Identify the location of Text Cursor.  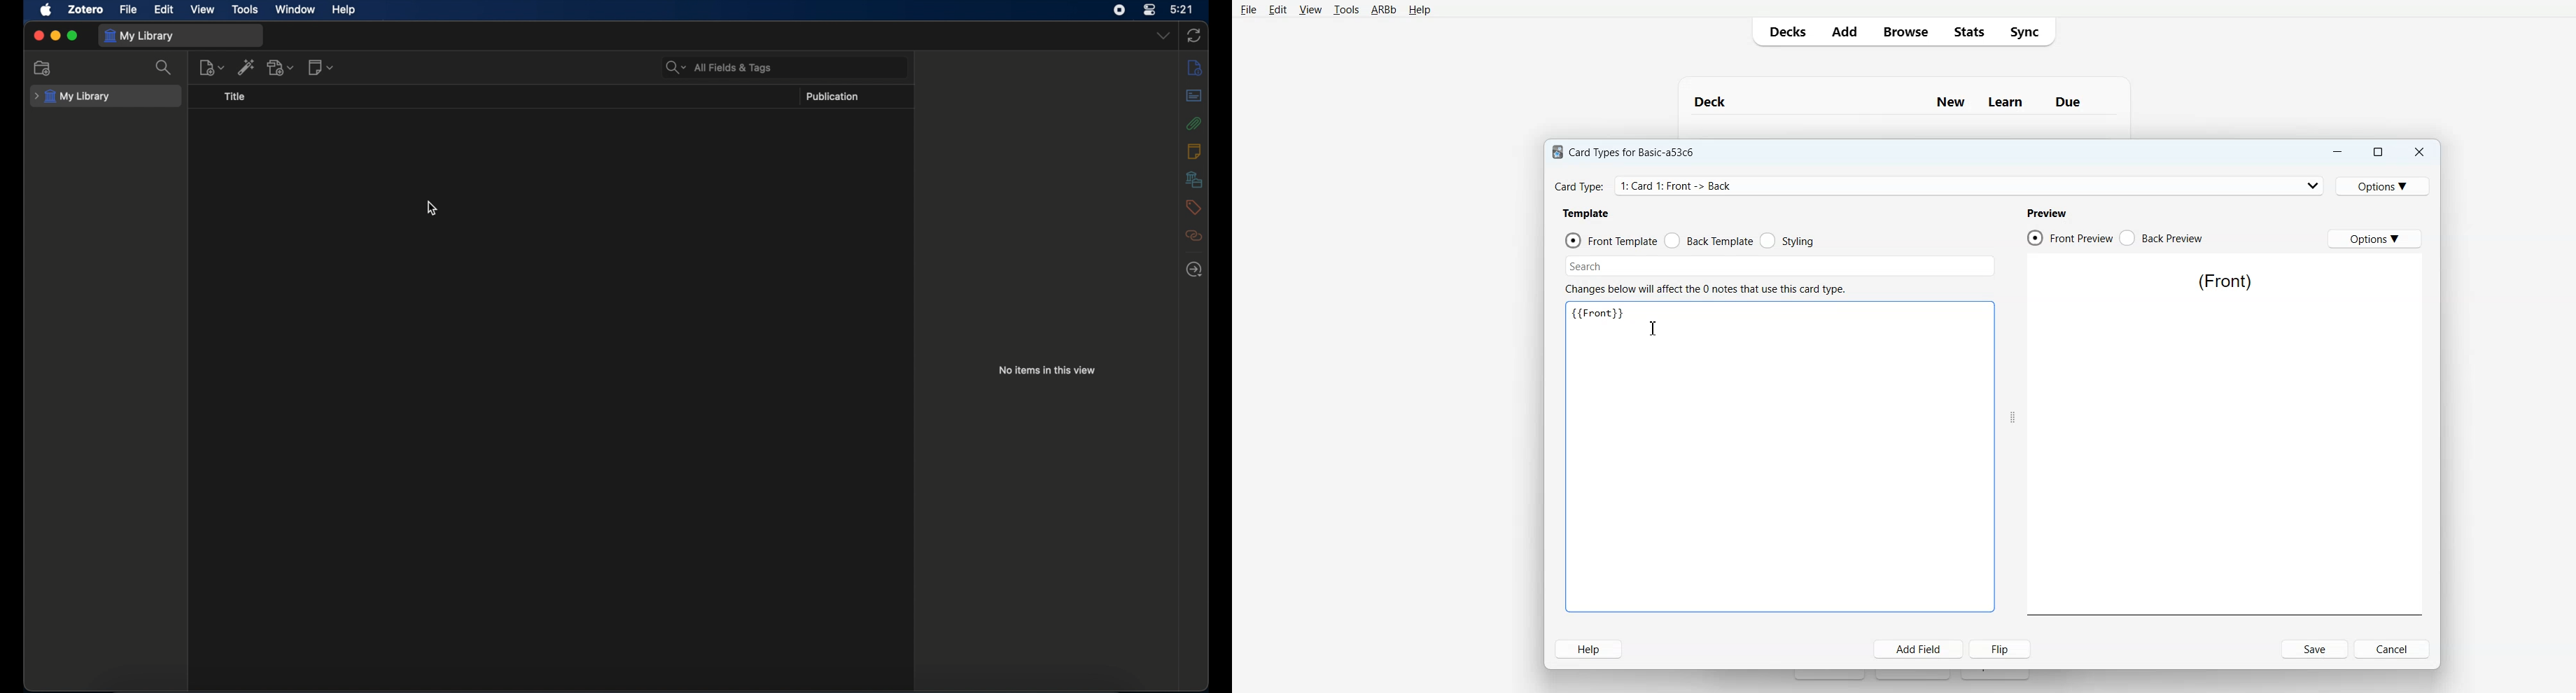
(1654, 329).